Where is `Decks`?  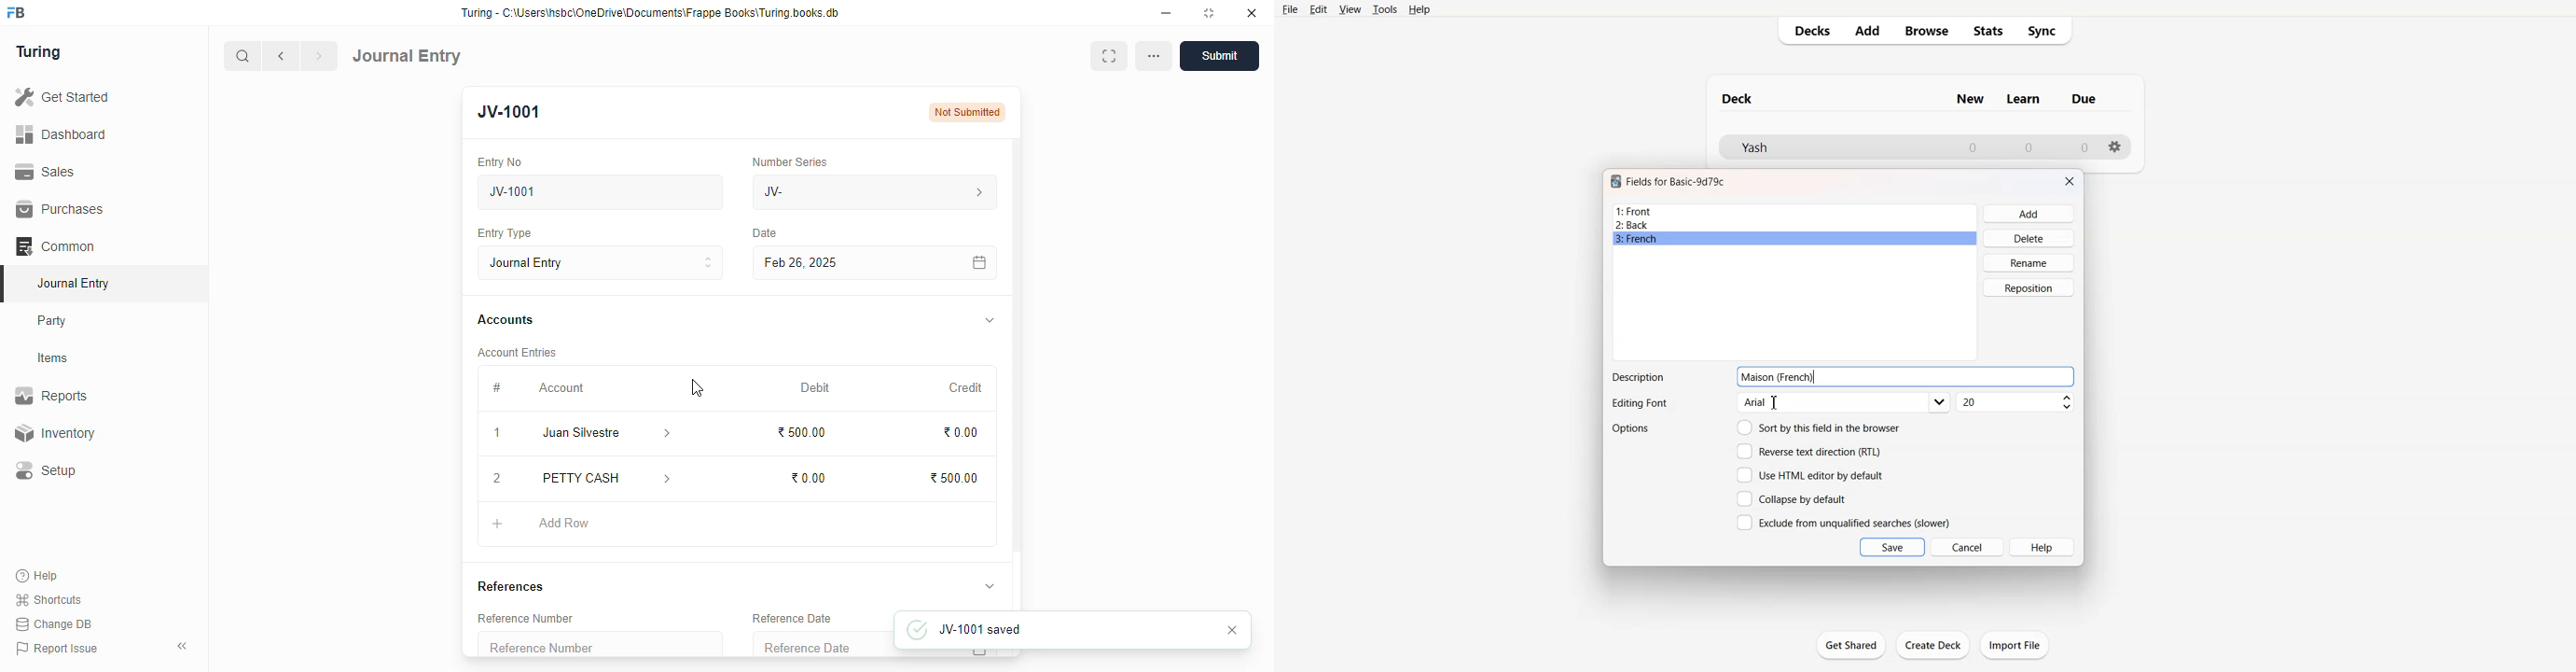 Decks is located at coordinates (1808, 31).